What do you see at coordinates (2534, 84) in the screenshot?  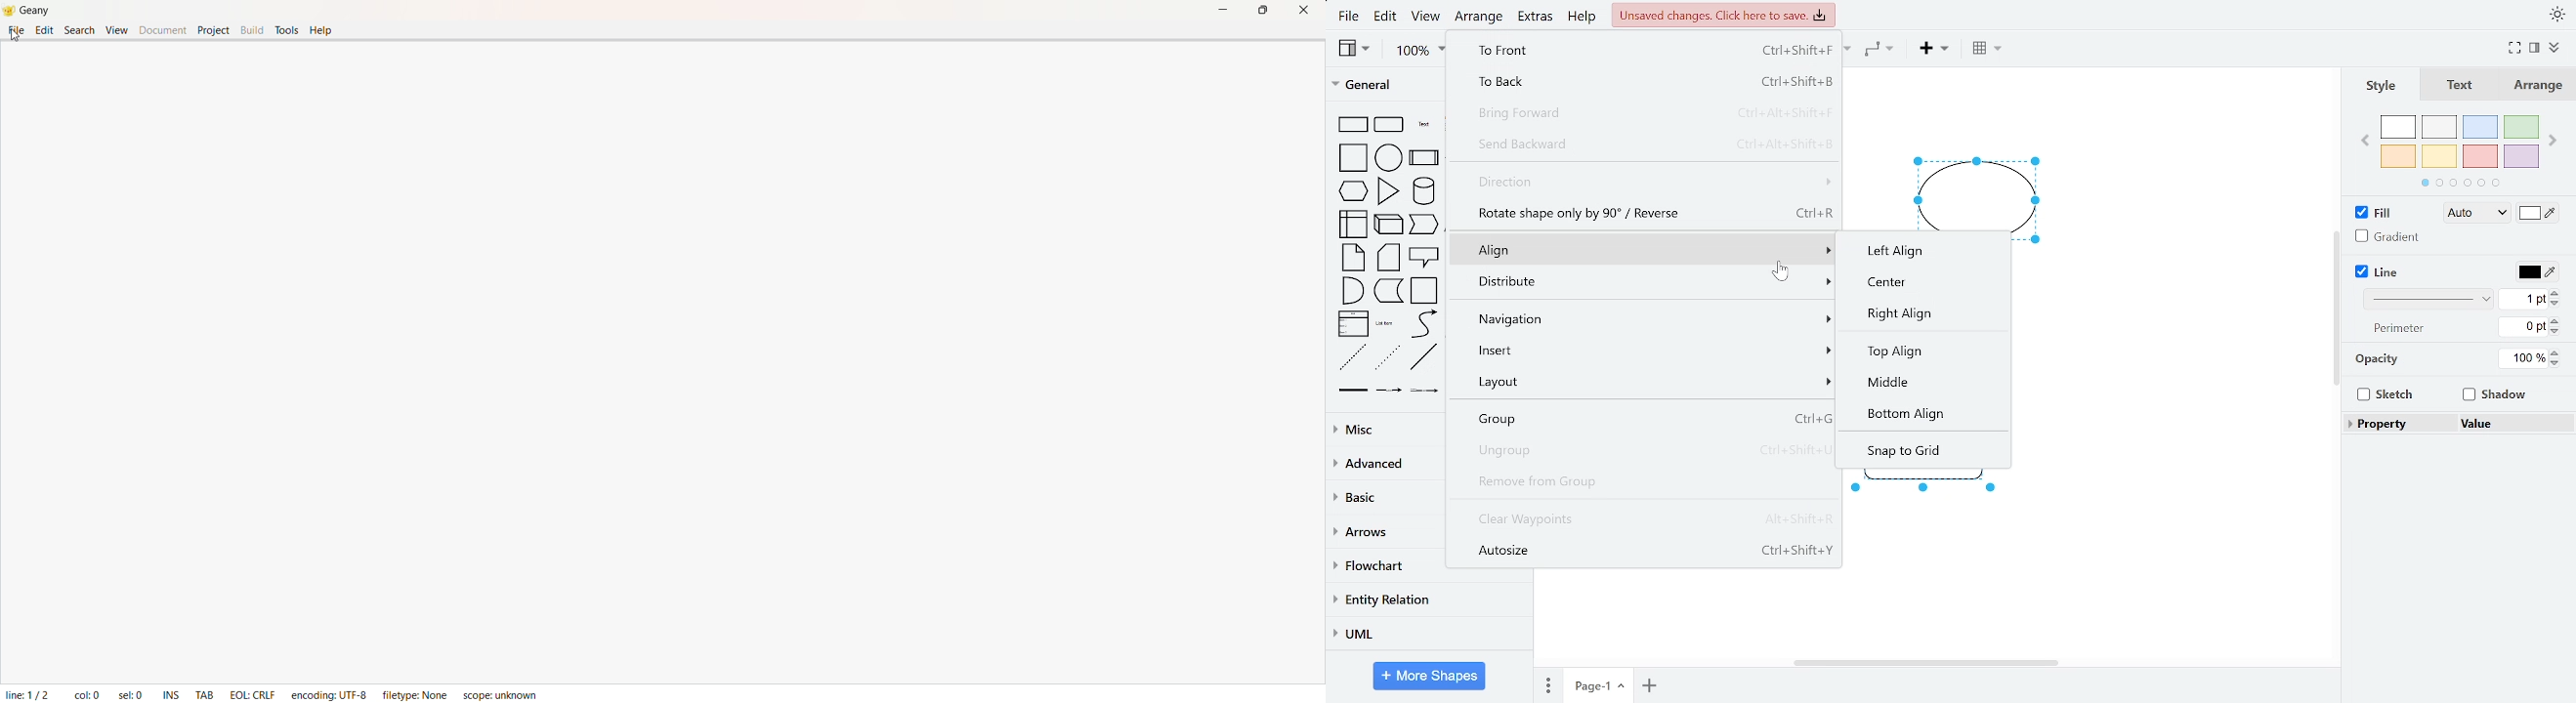 I see `Arrange` at bounding box center [2534, 84].